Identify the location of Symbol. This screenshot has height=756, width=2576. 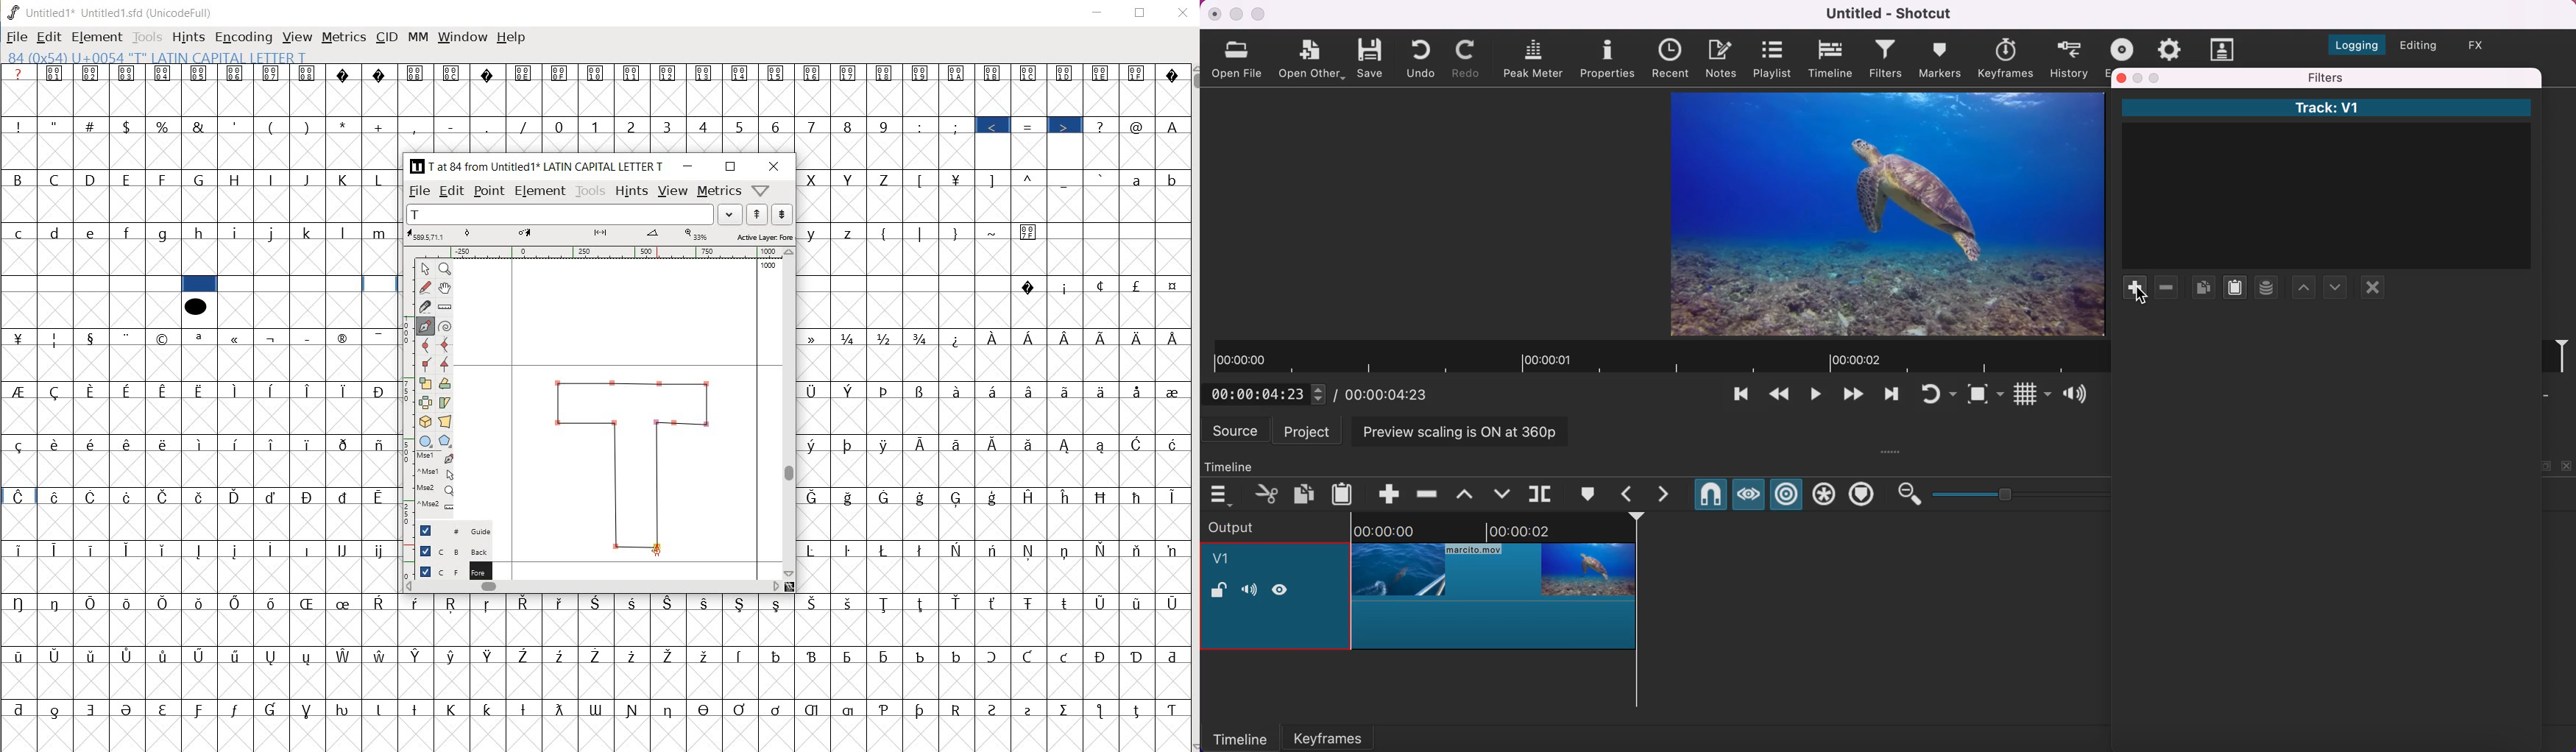
(130, 656).